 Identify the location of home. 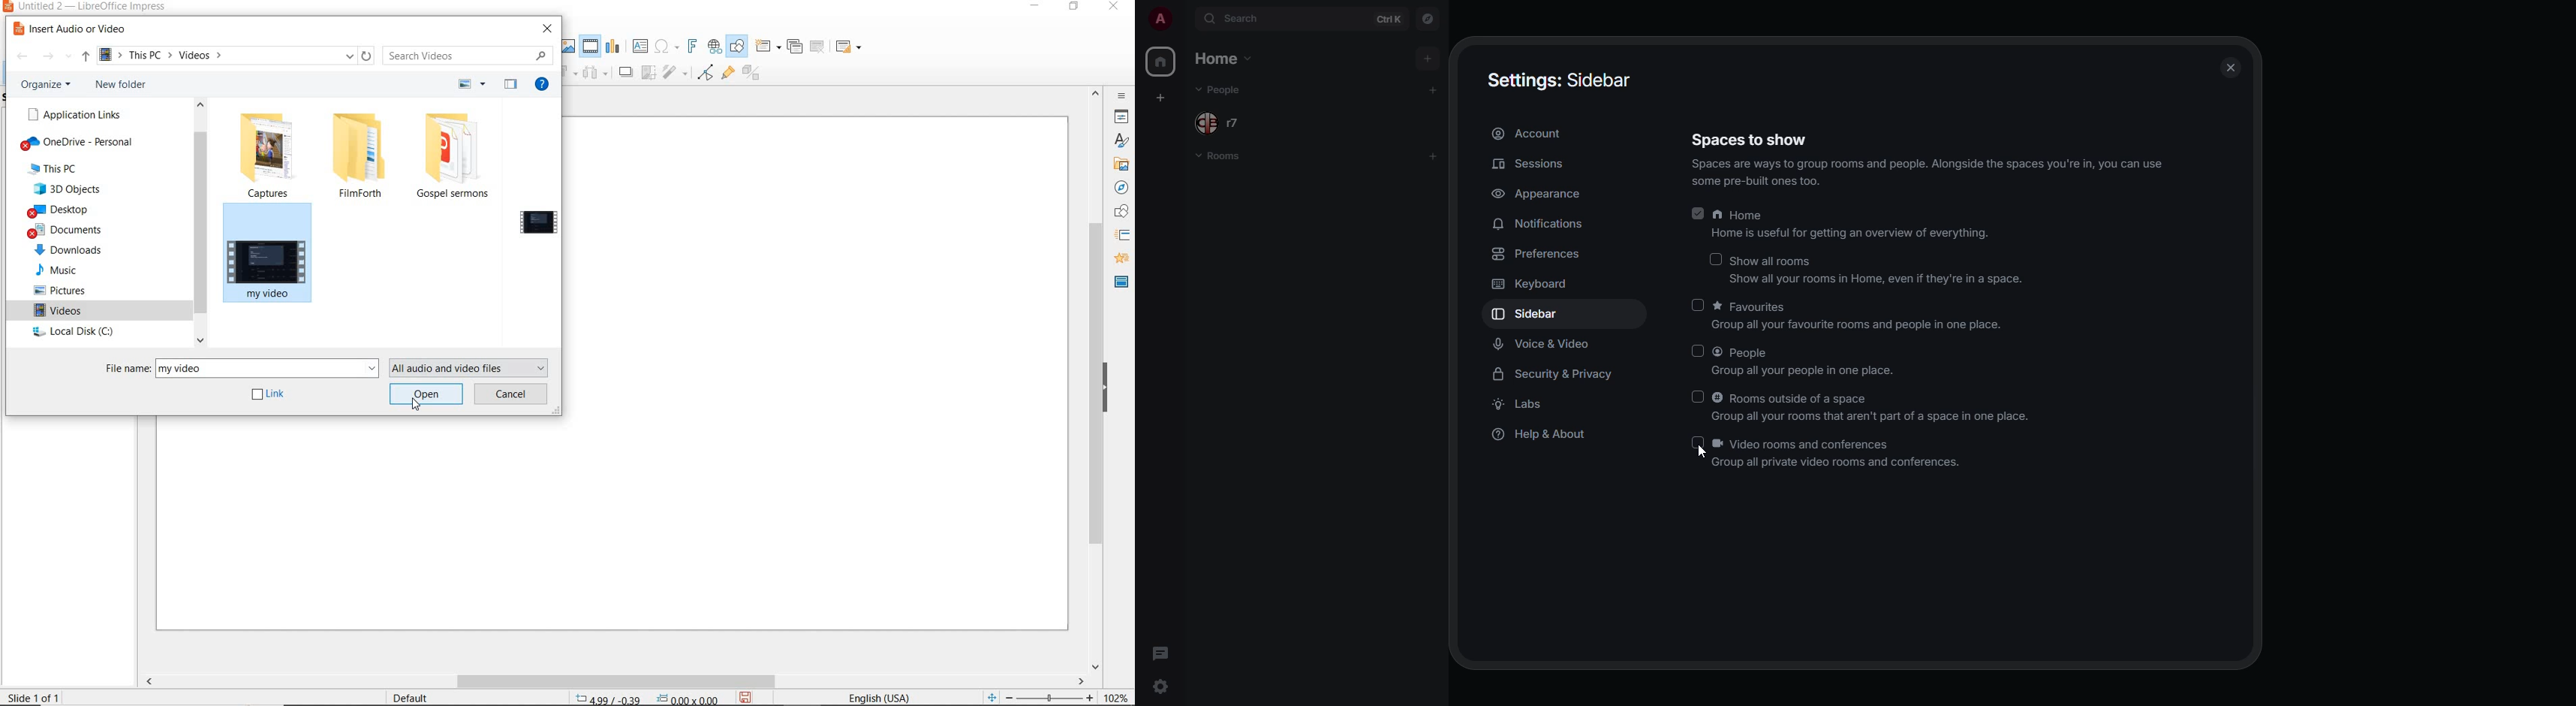
(1162, 61).